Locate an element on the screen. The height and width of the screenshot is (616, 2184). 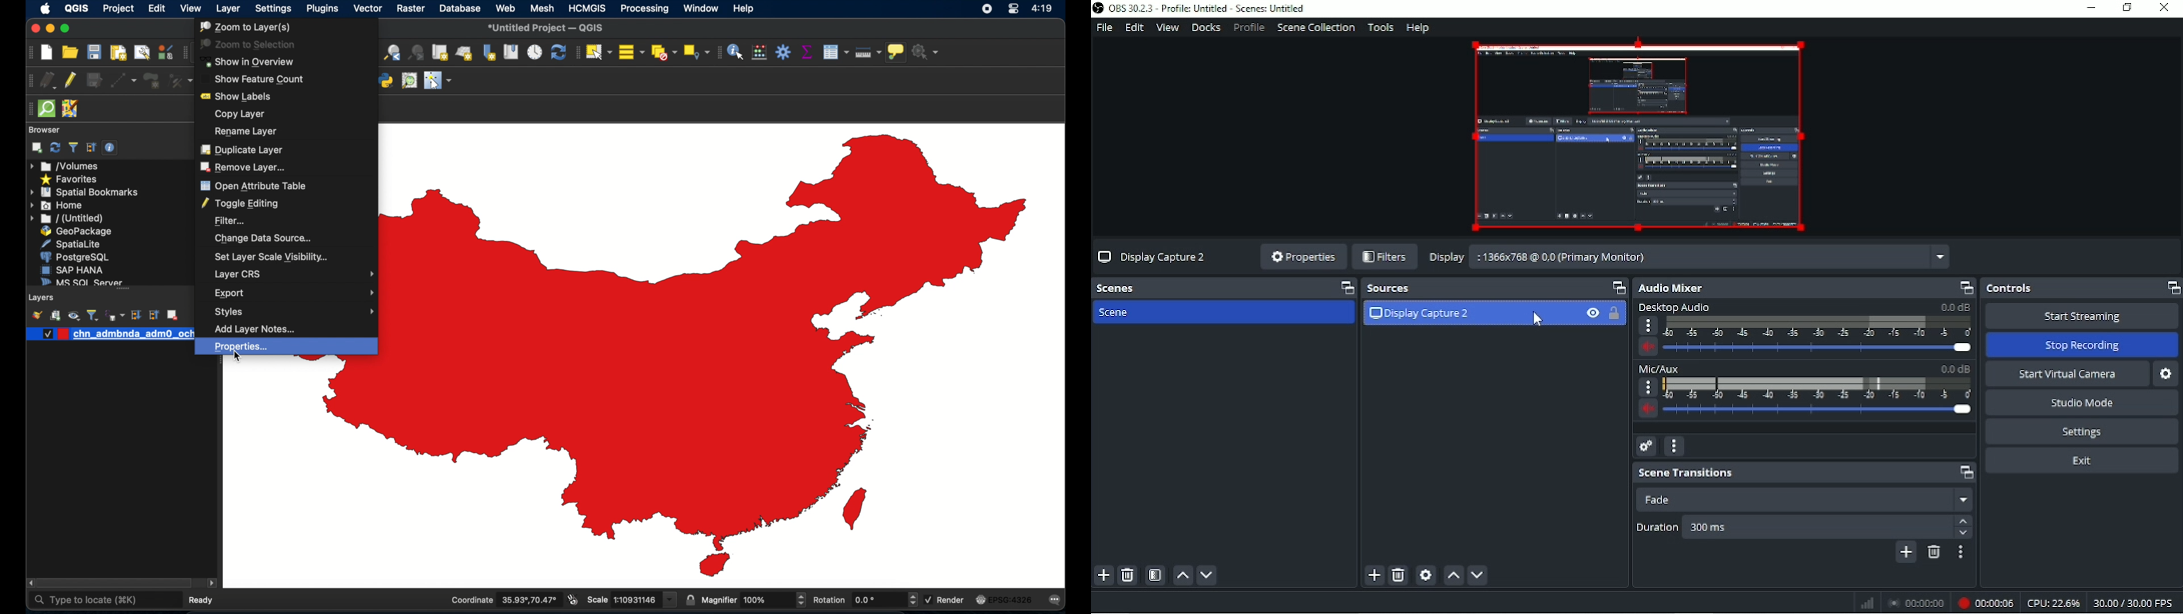
Graph is located at coordinates (1867, 602).